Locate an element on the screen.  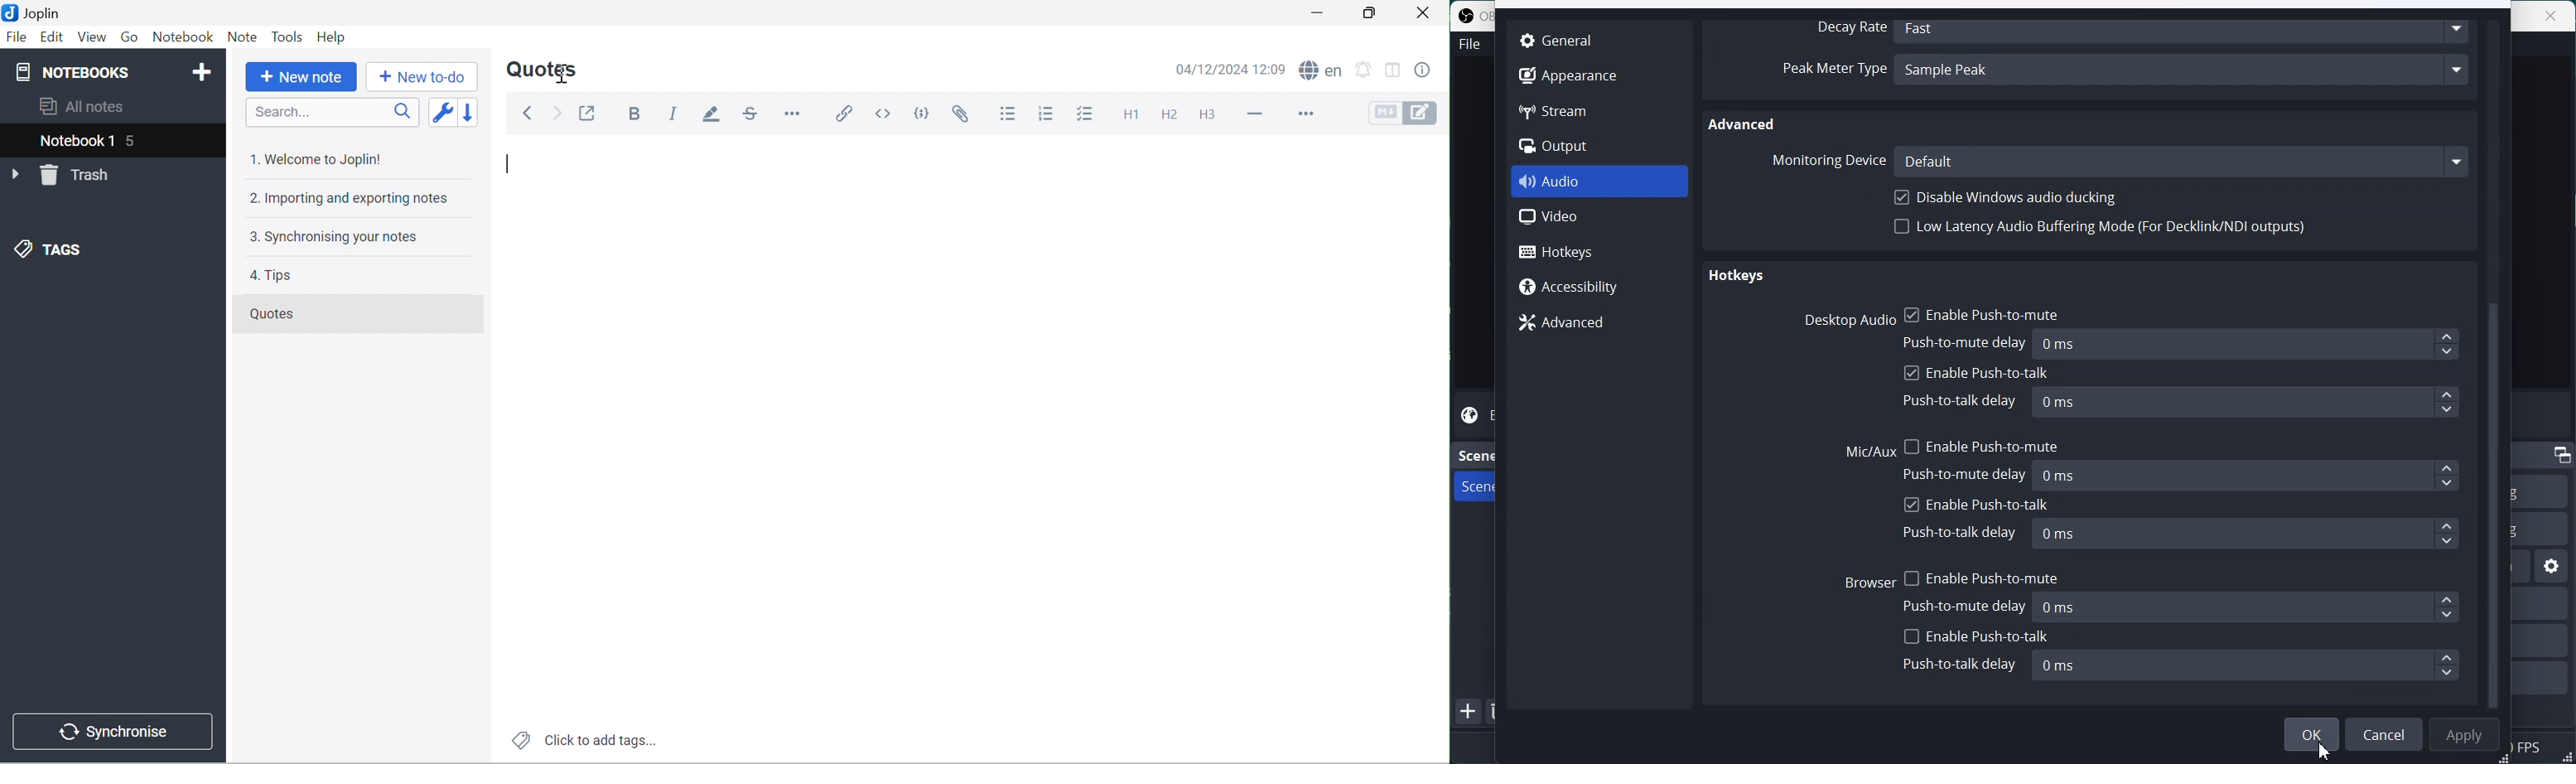
All notes is located at coordinates (82, 107).